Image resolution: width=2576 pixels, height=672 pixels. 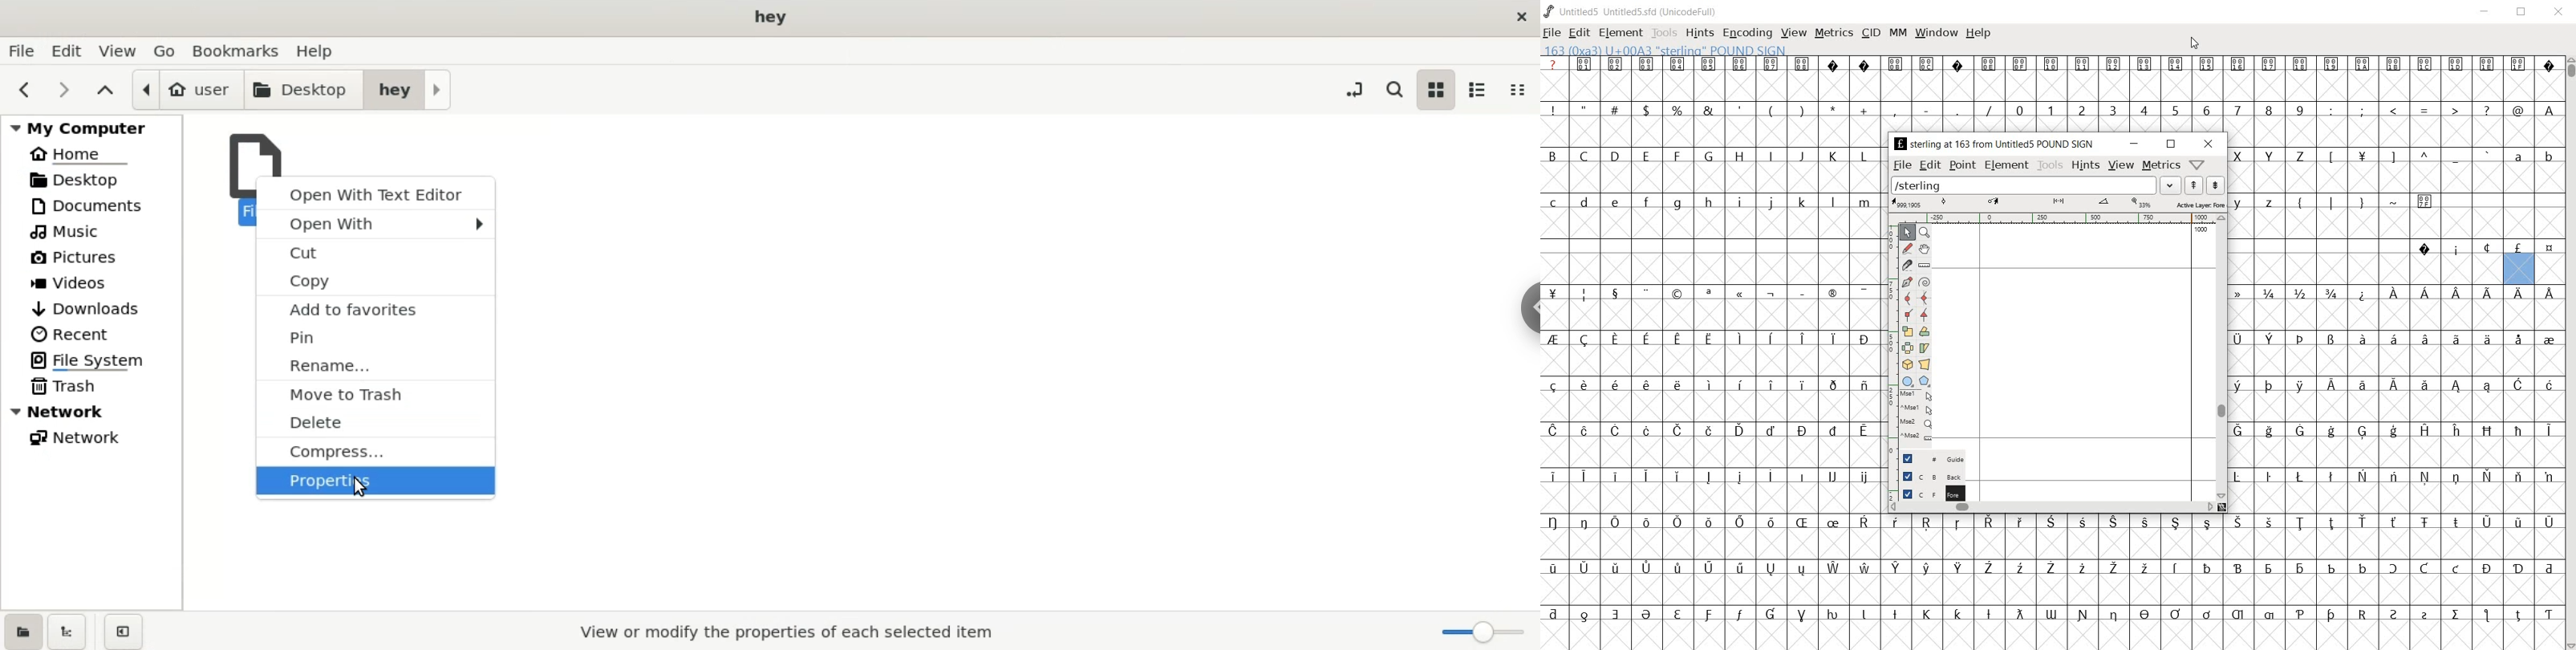 I want to click on Symbol, so click(x=2456, y=249).